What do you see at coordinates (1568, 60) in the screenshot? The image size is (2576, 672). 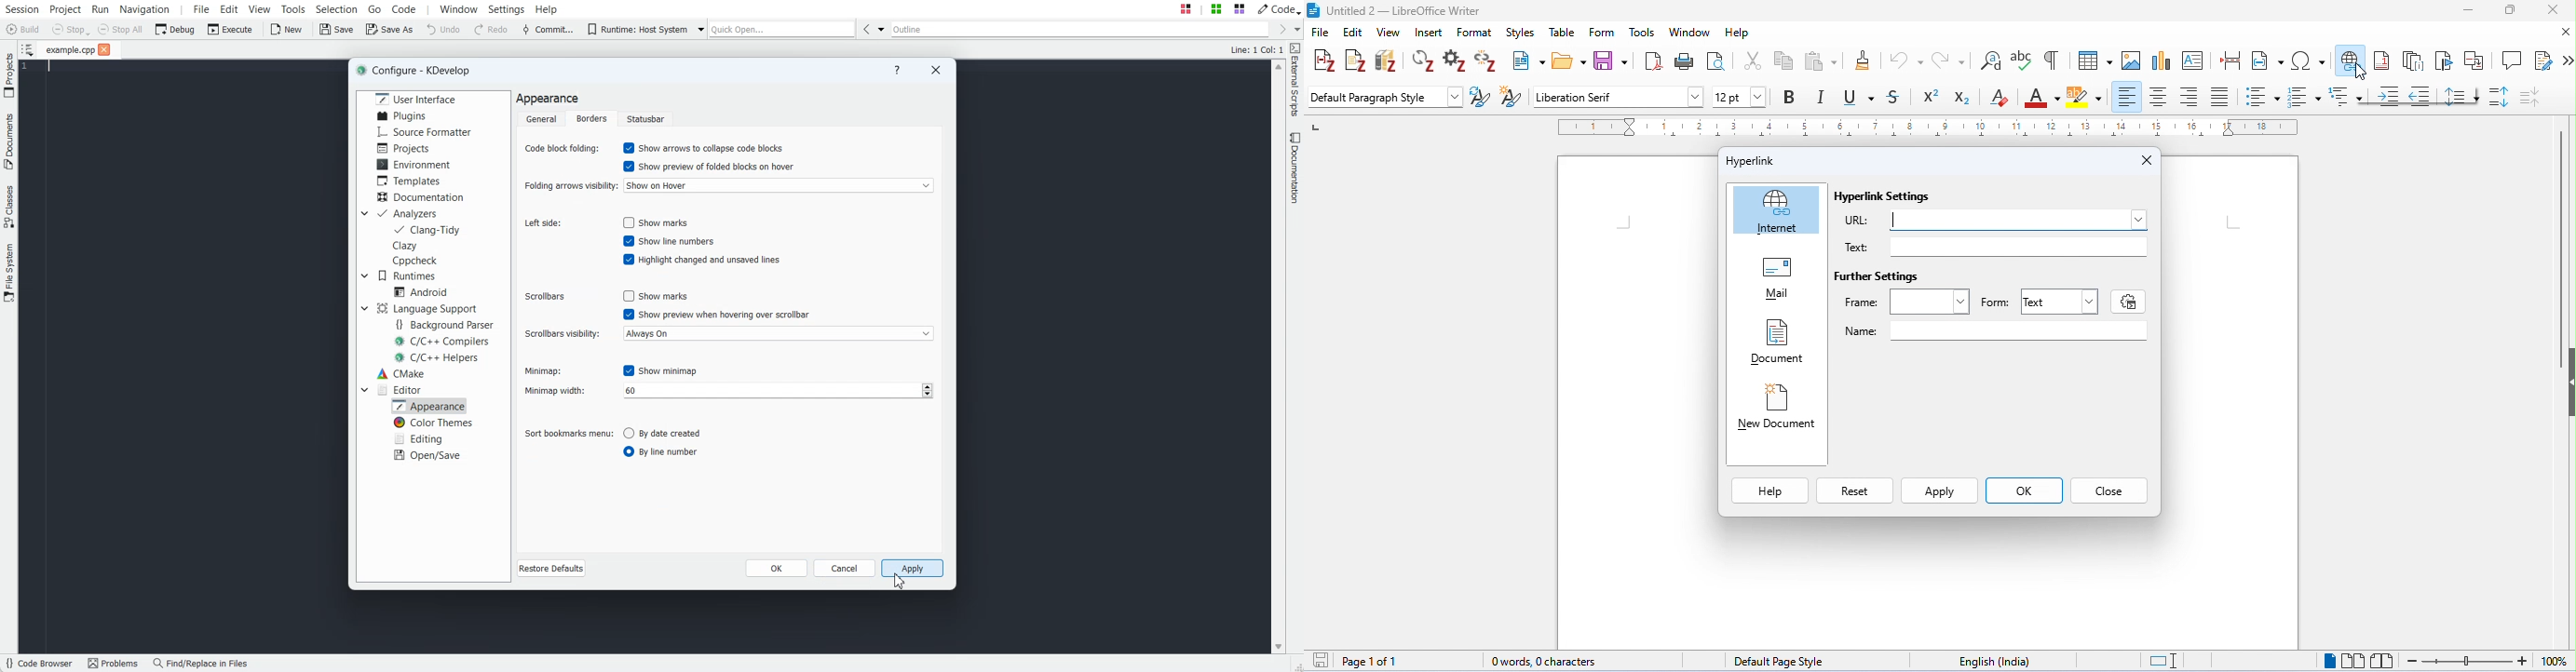 I see `open` at bounding box center [1568, 60].